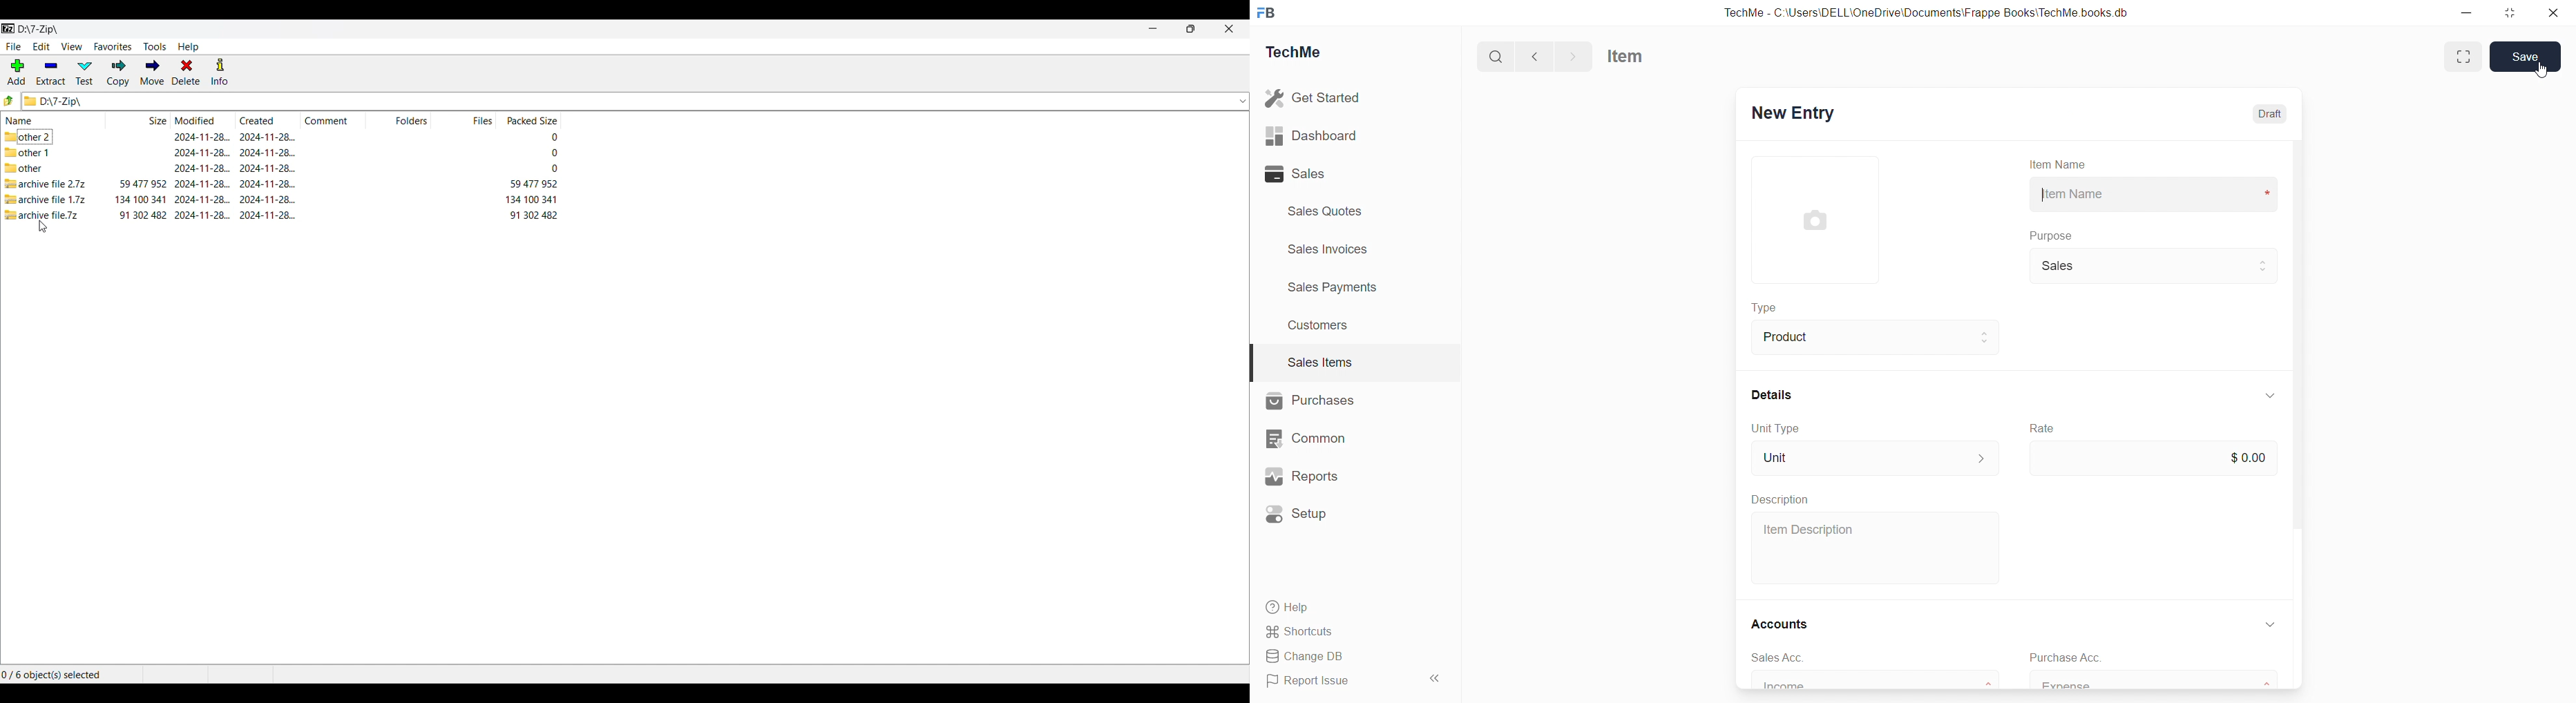 The image size is (2576, 728). What do you see at coordinates (1239, 101) in the screenshot?
I see `dropdown` at bounding box center [1239, 101].